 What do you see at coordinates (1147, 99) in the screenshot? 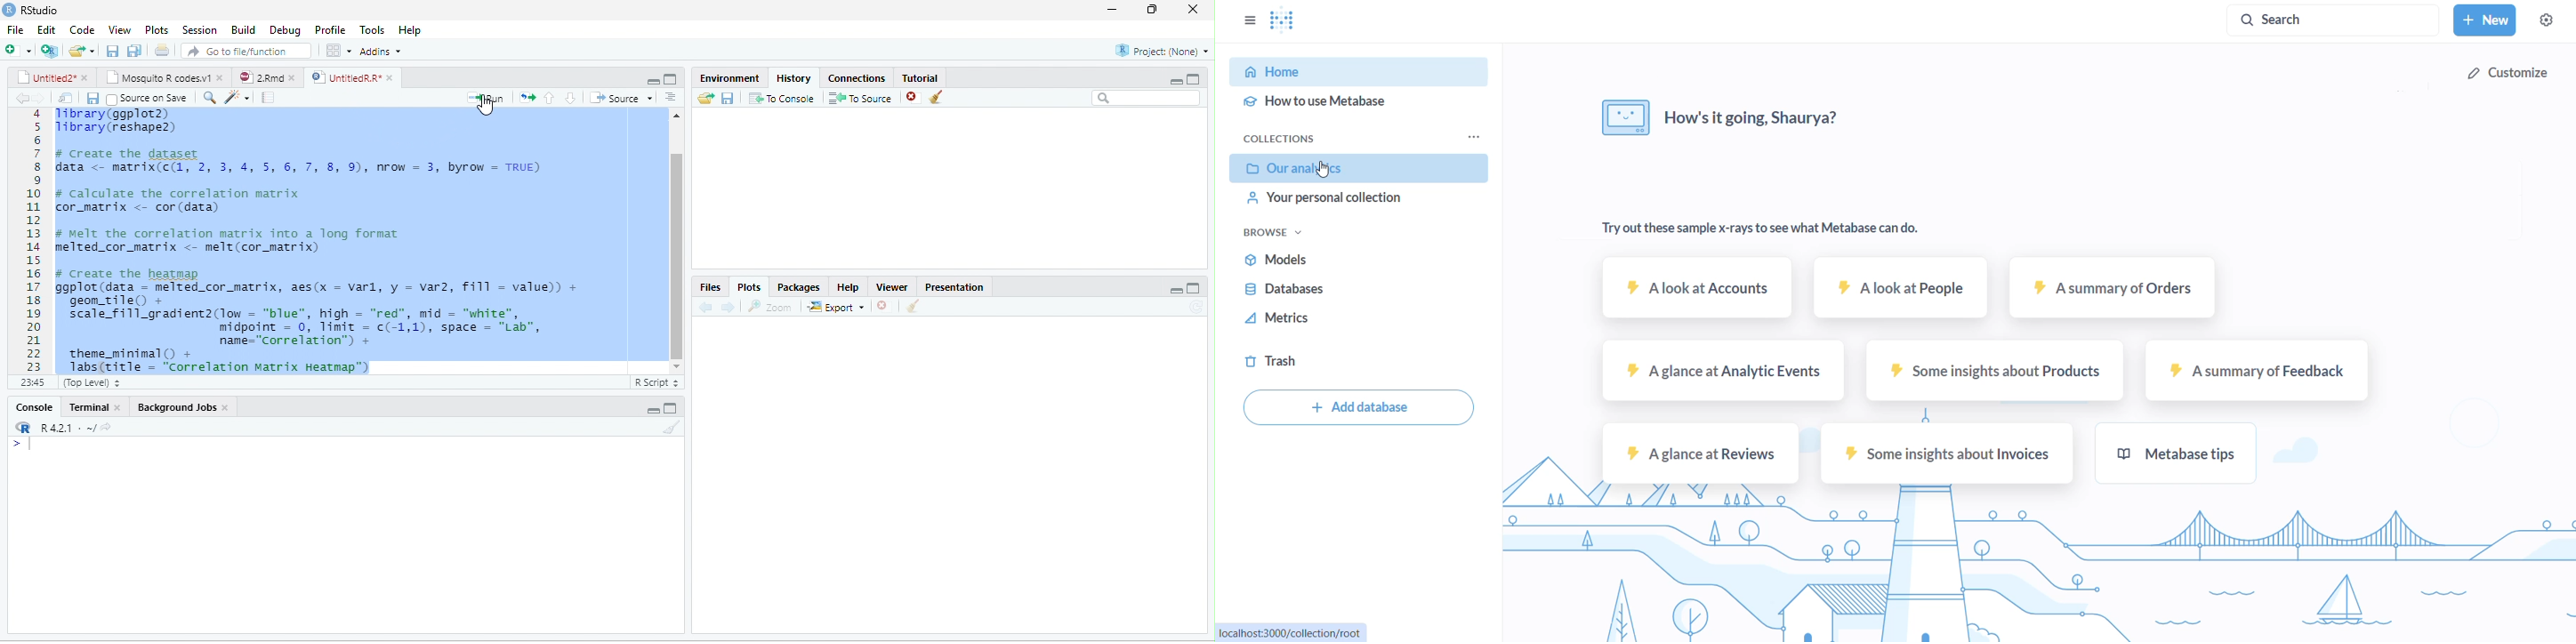
I see `search bar` at bounding box center [1147, 99].